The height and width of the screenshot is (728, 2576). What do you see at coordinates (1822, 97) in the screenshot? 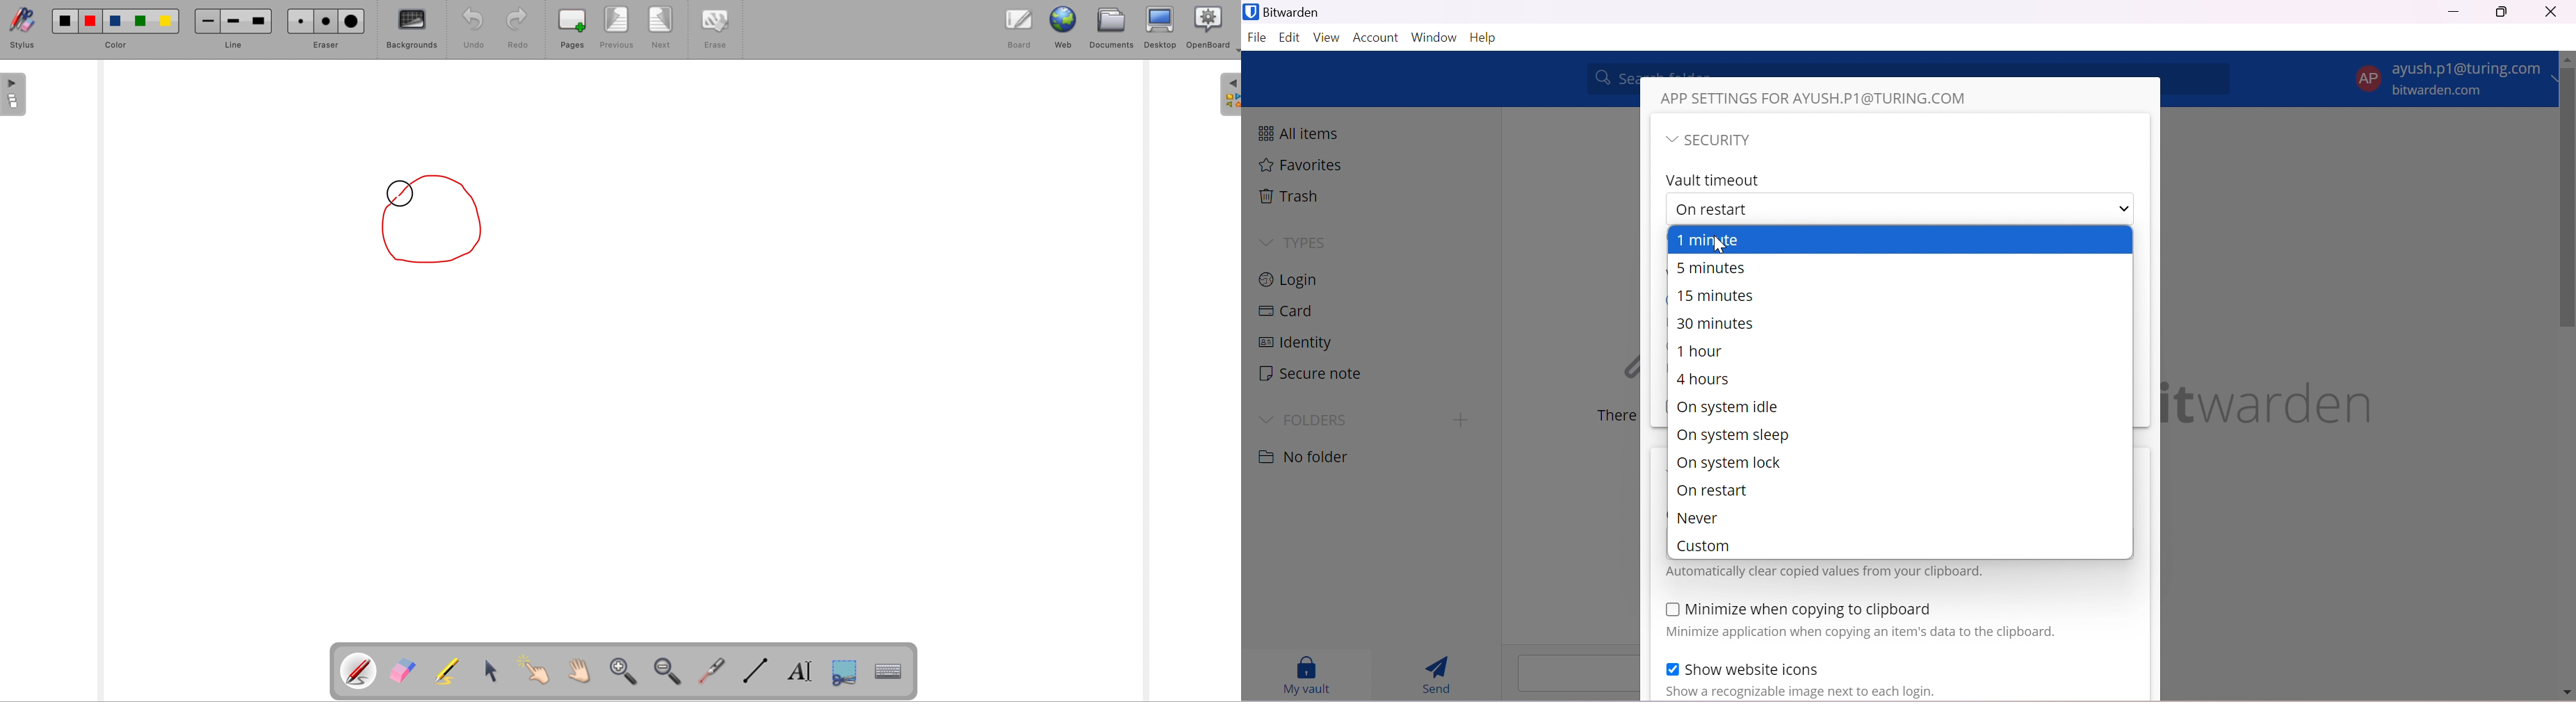
I see `APP SETTINGS FOR AYUSH.P1@TURING.COM` at bounding box center [1822, 97].